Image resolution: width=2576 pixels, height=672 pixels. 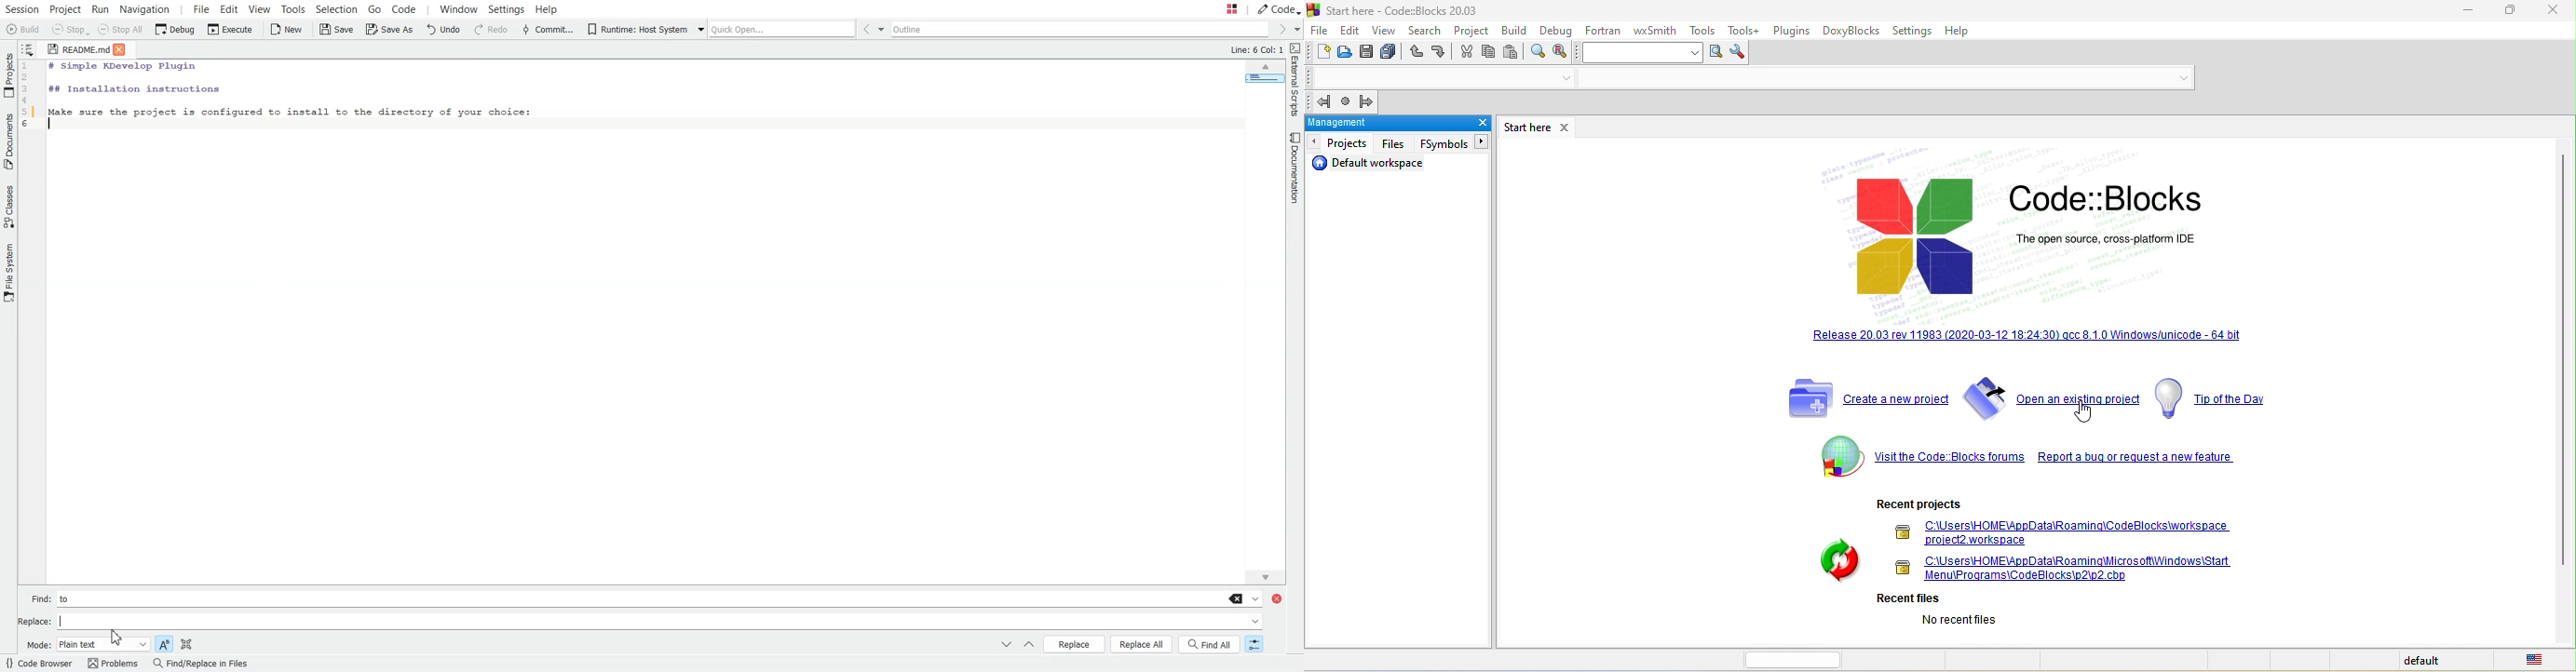 What do you see at coordinates (1565, 52) in the screenshot?
I see `replace` at bounding box center [1565, 52].